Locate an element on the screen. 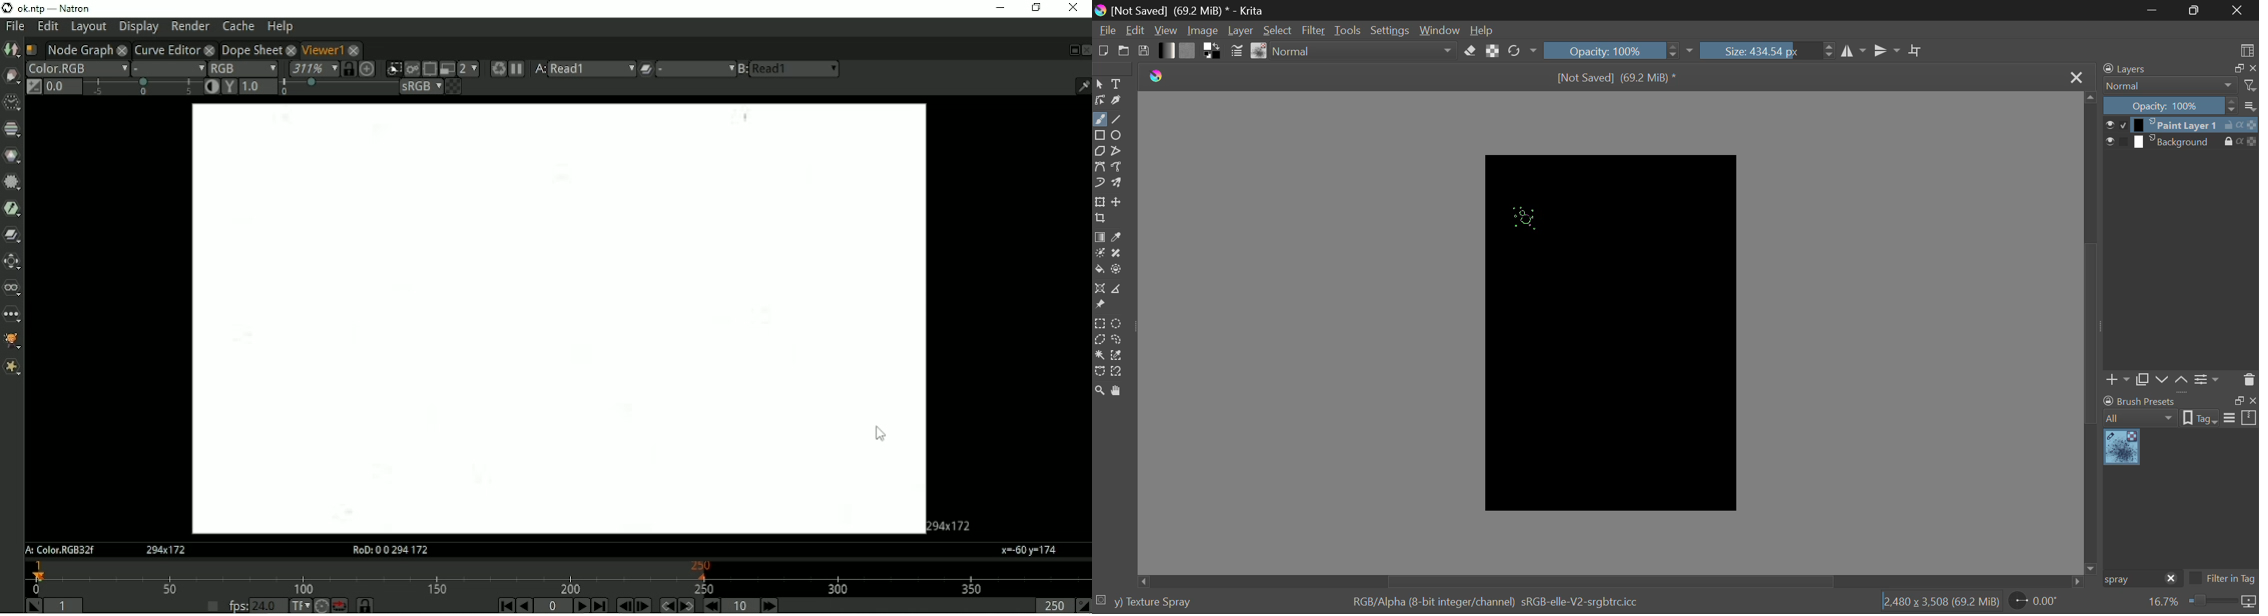  layer 1 is located at coordinates (2177, 126).